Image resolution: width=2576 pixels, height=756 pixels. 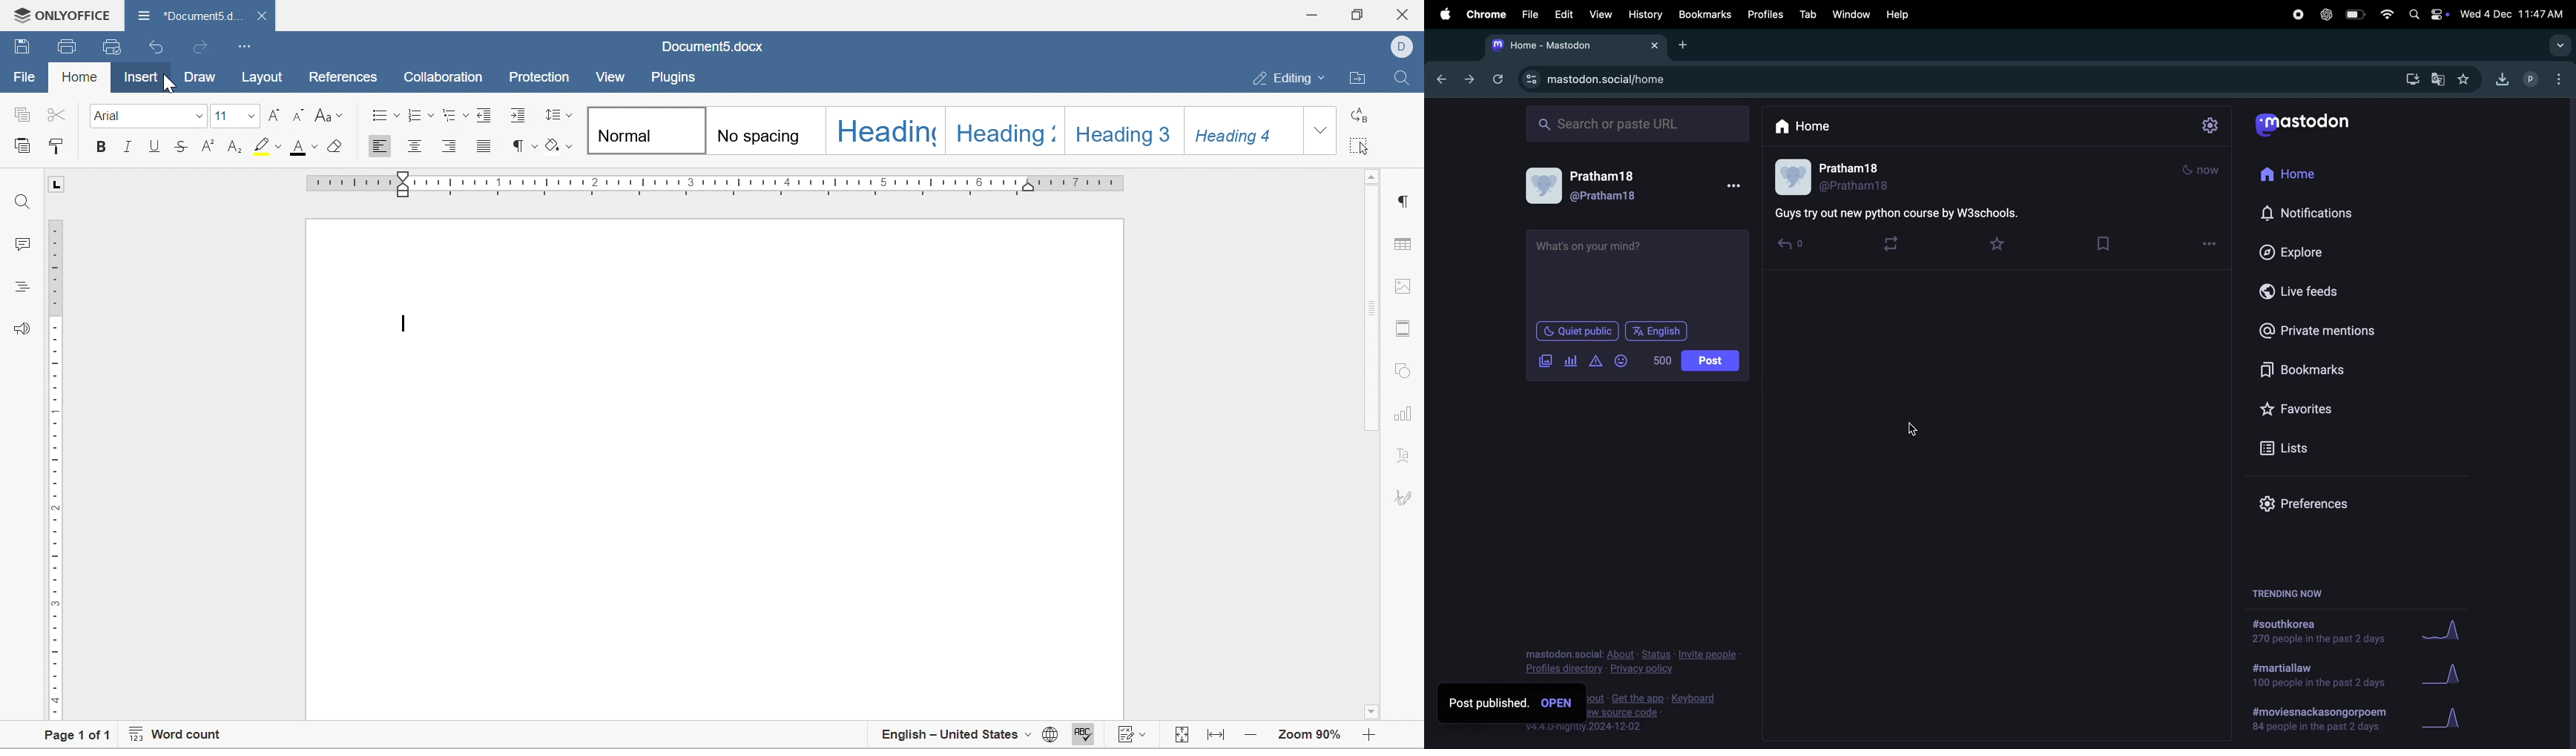 What do you see at coordinates (168, 83) in the screenshot?
I see `cursor on insert` at bounding box center [168, 83].